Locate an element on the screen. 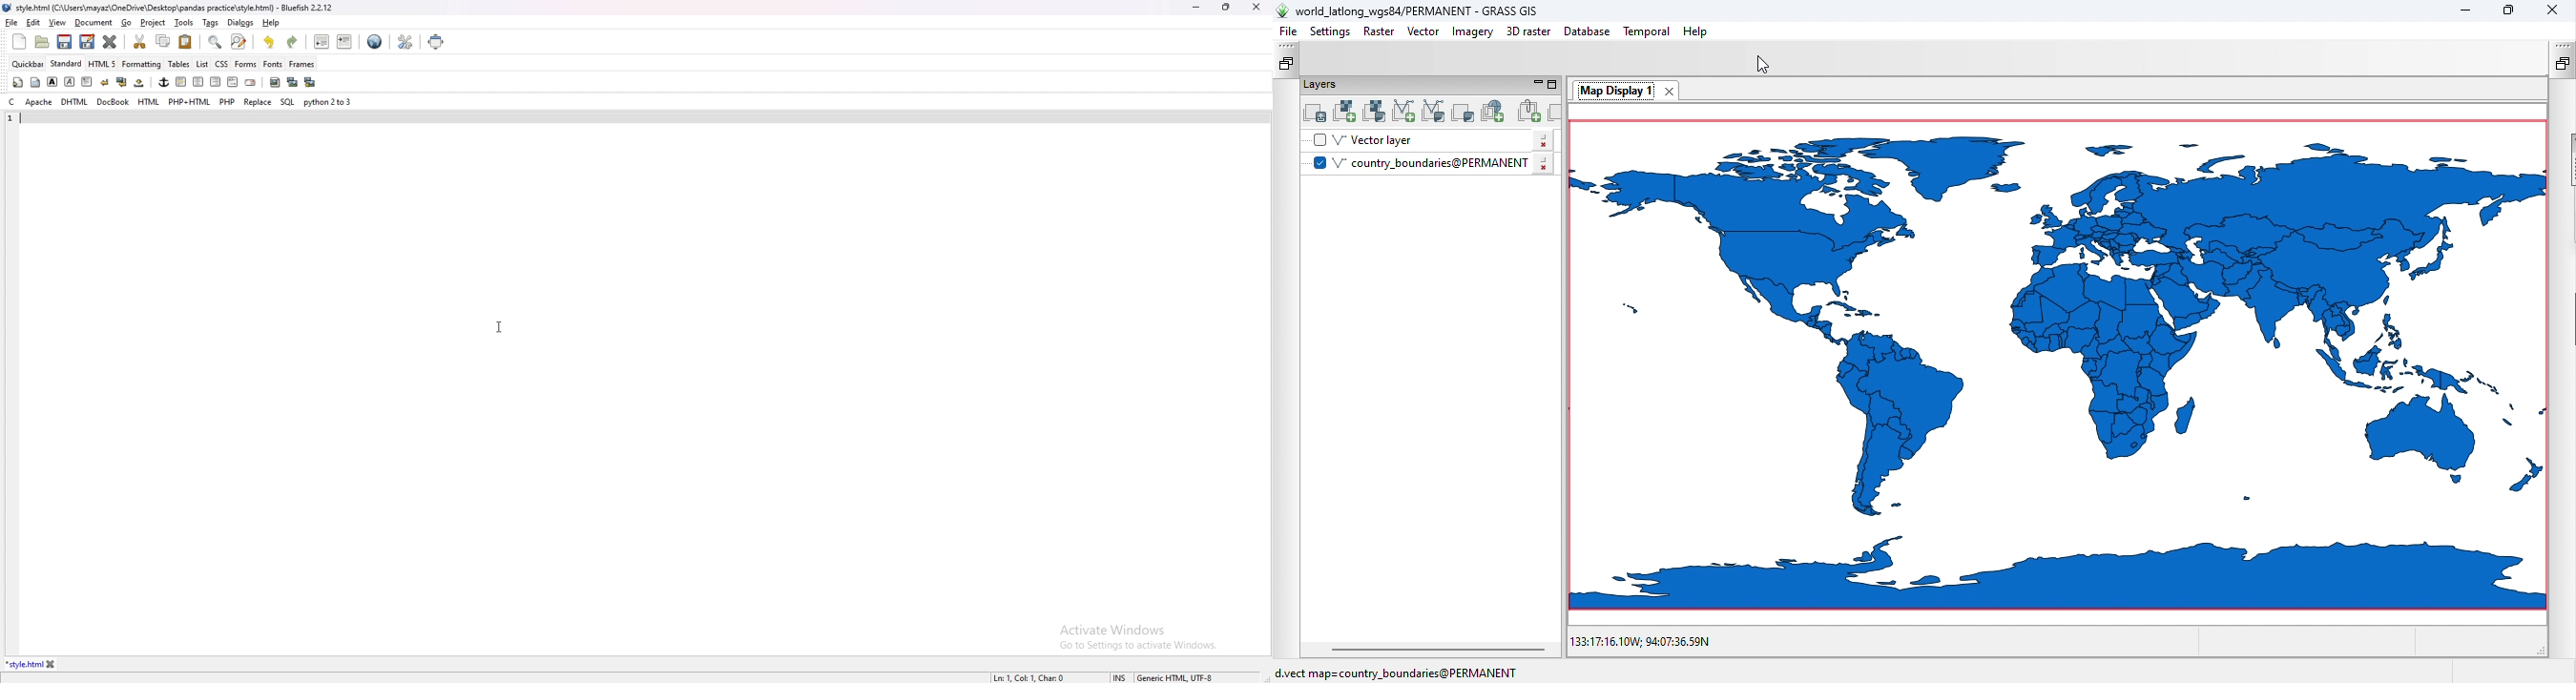  break and clear is located at coordinates (121, 82).